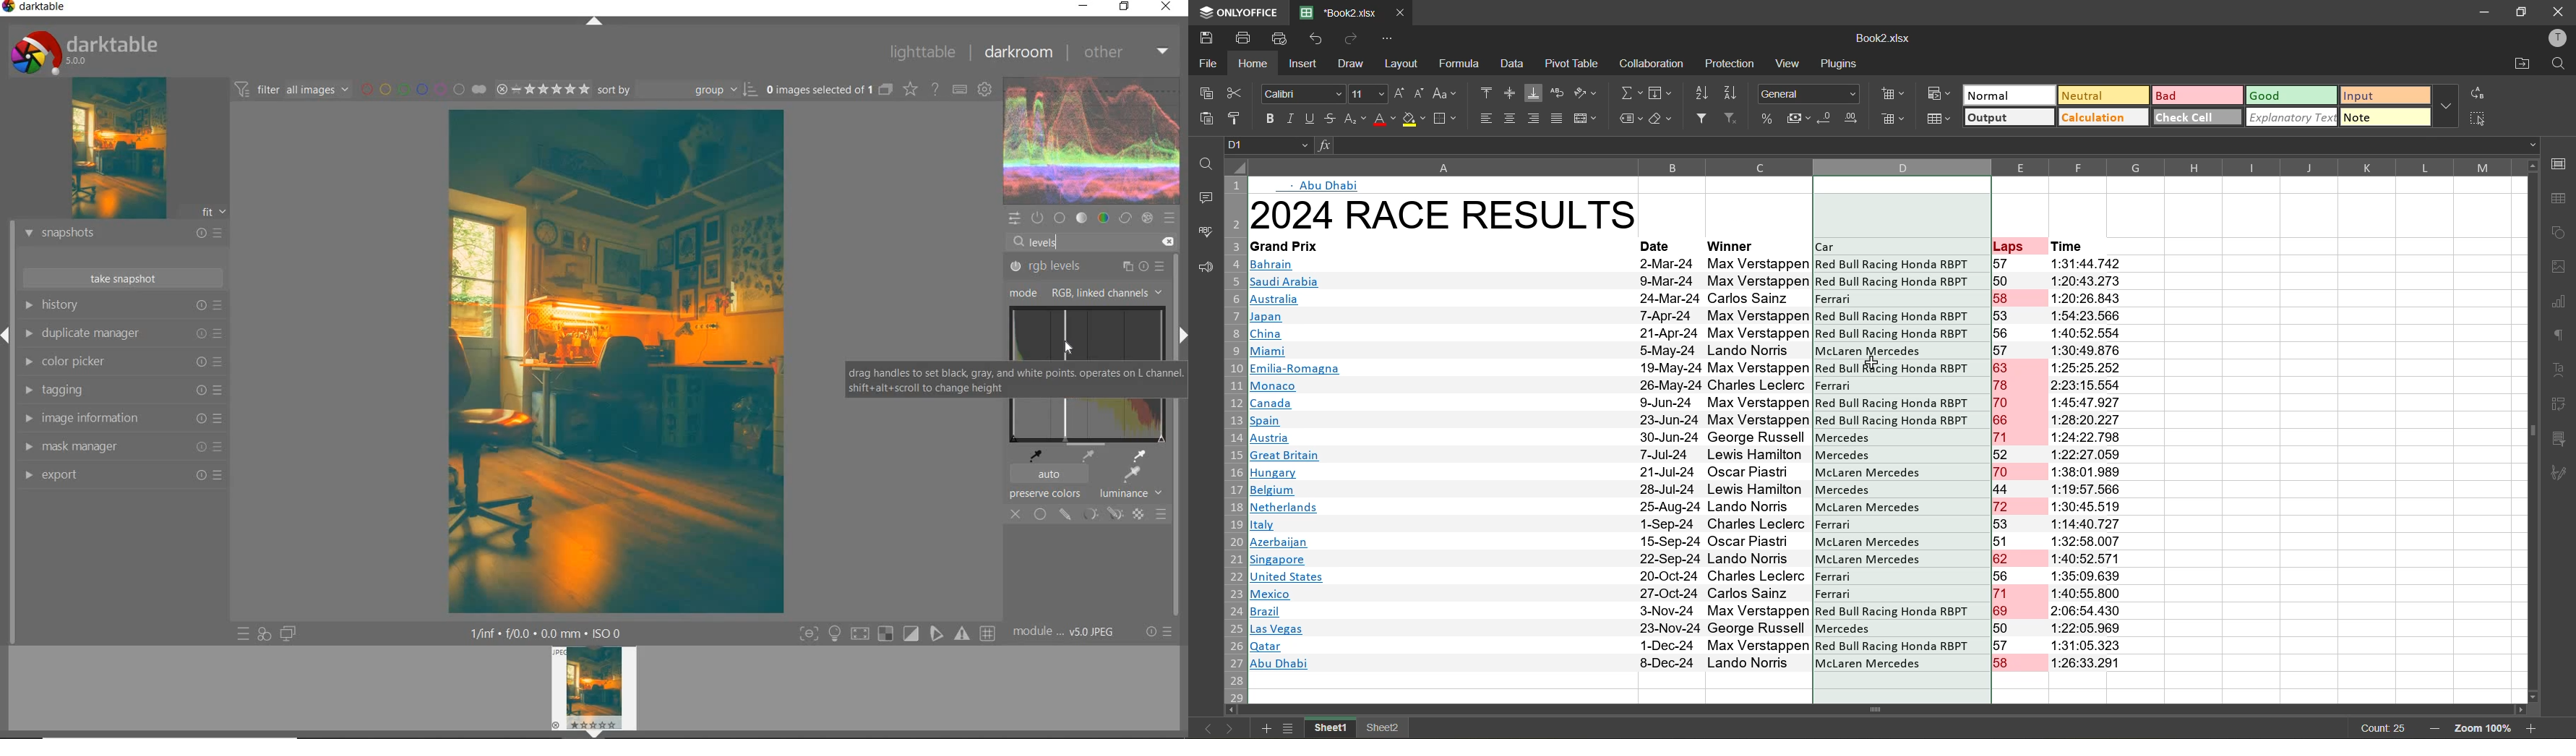 This screenshot has width=2576, height=756. Describe the element at coordinates (1350, 64) in the screenshot. I see `draw` at that location.